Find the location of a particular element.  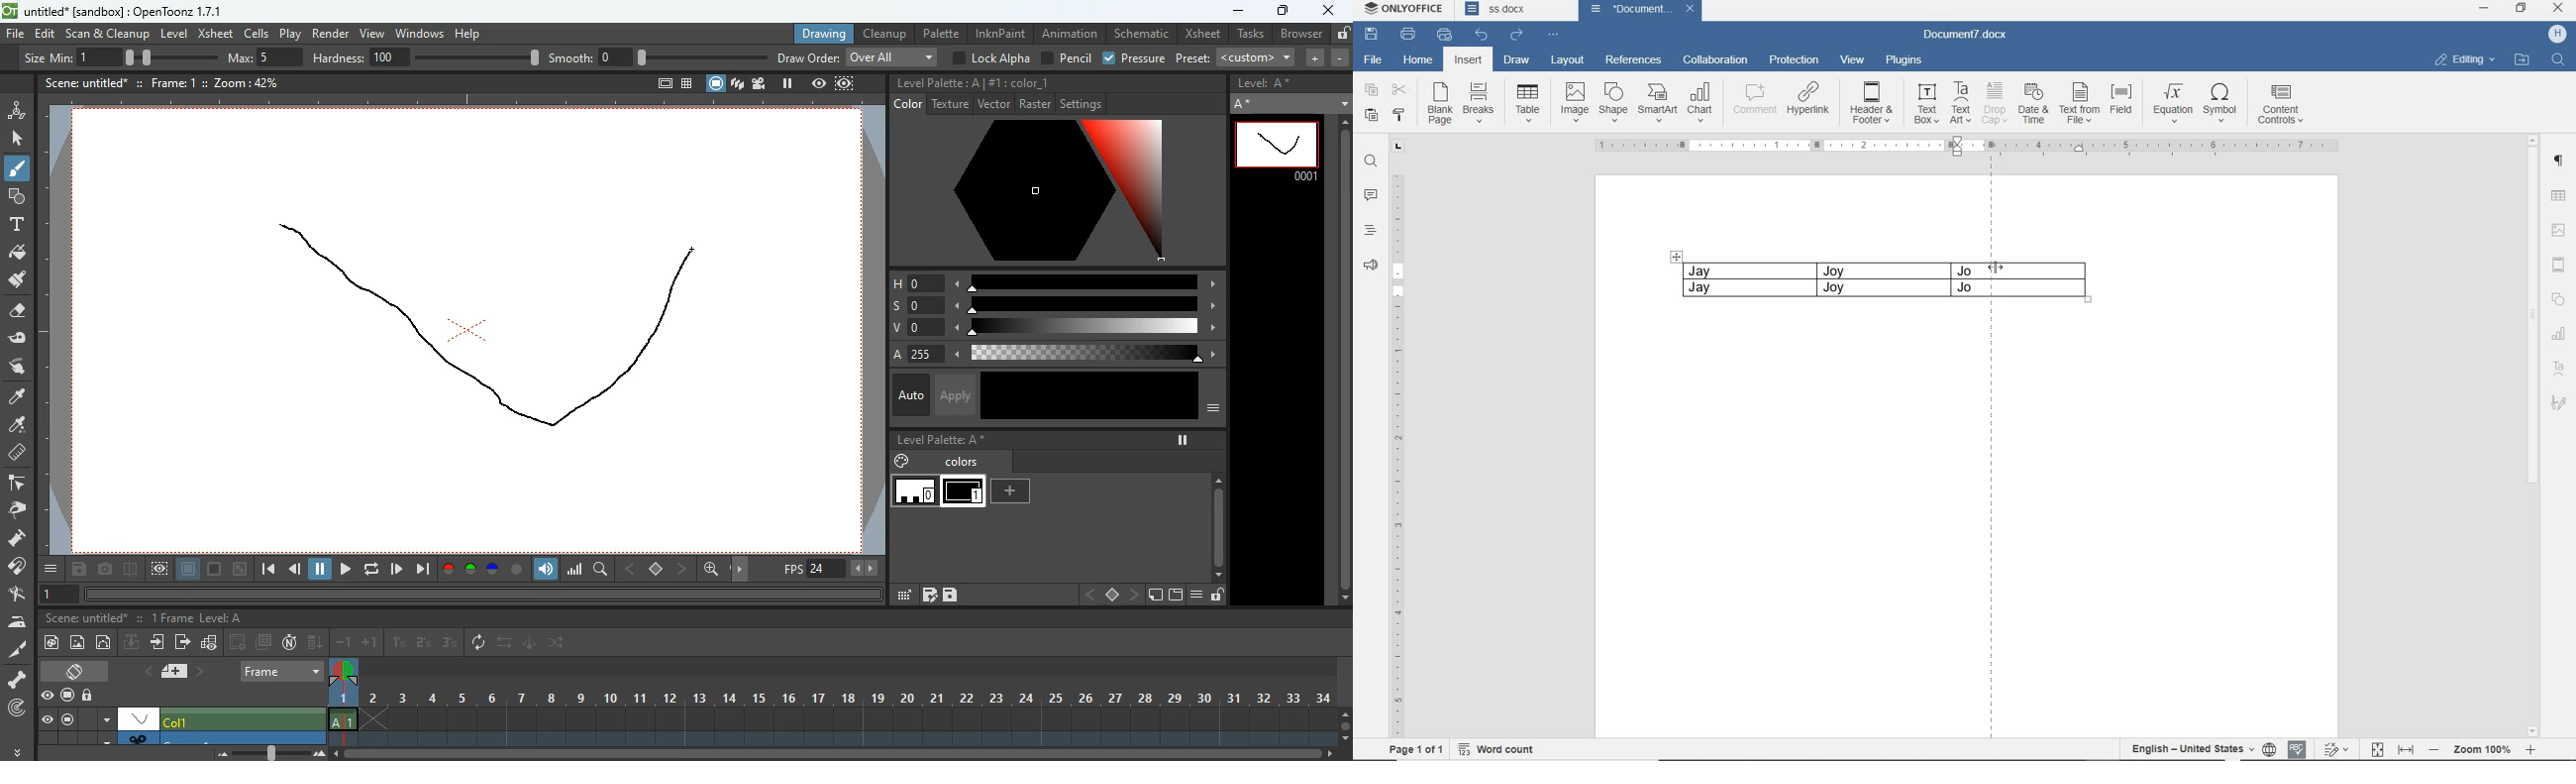

more is located at coordinates (20, 749).